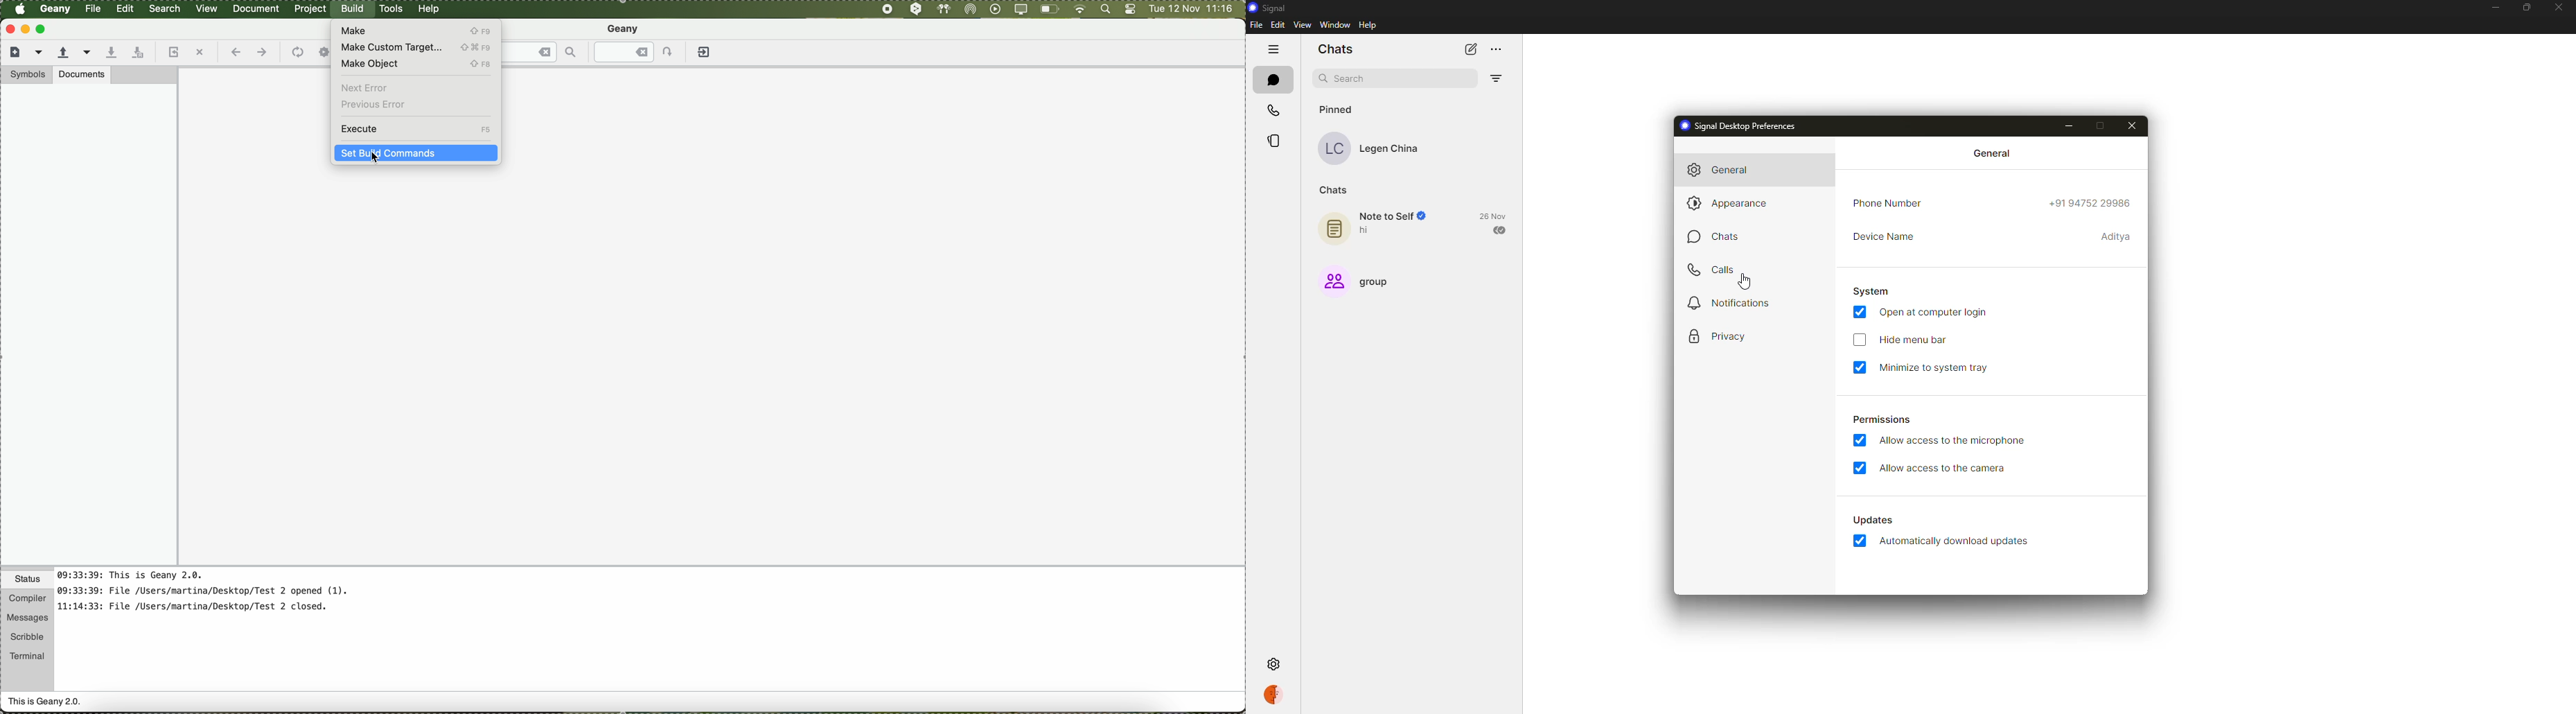 This screenshot has width=2576, height=728. What do you see at coordinates (1340, 109) in the screenshot?
I see `pinned` at bounding box center [1340, 109].